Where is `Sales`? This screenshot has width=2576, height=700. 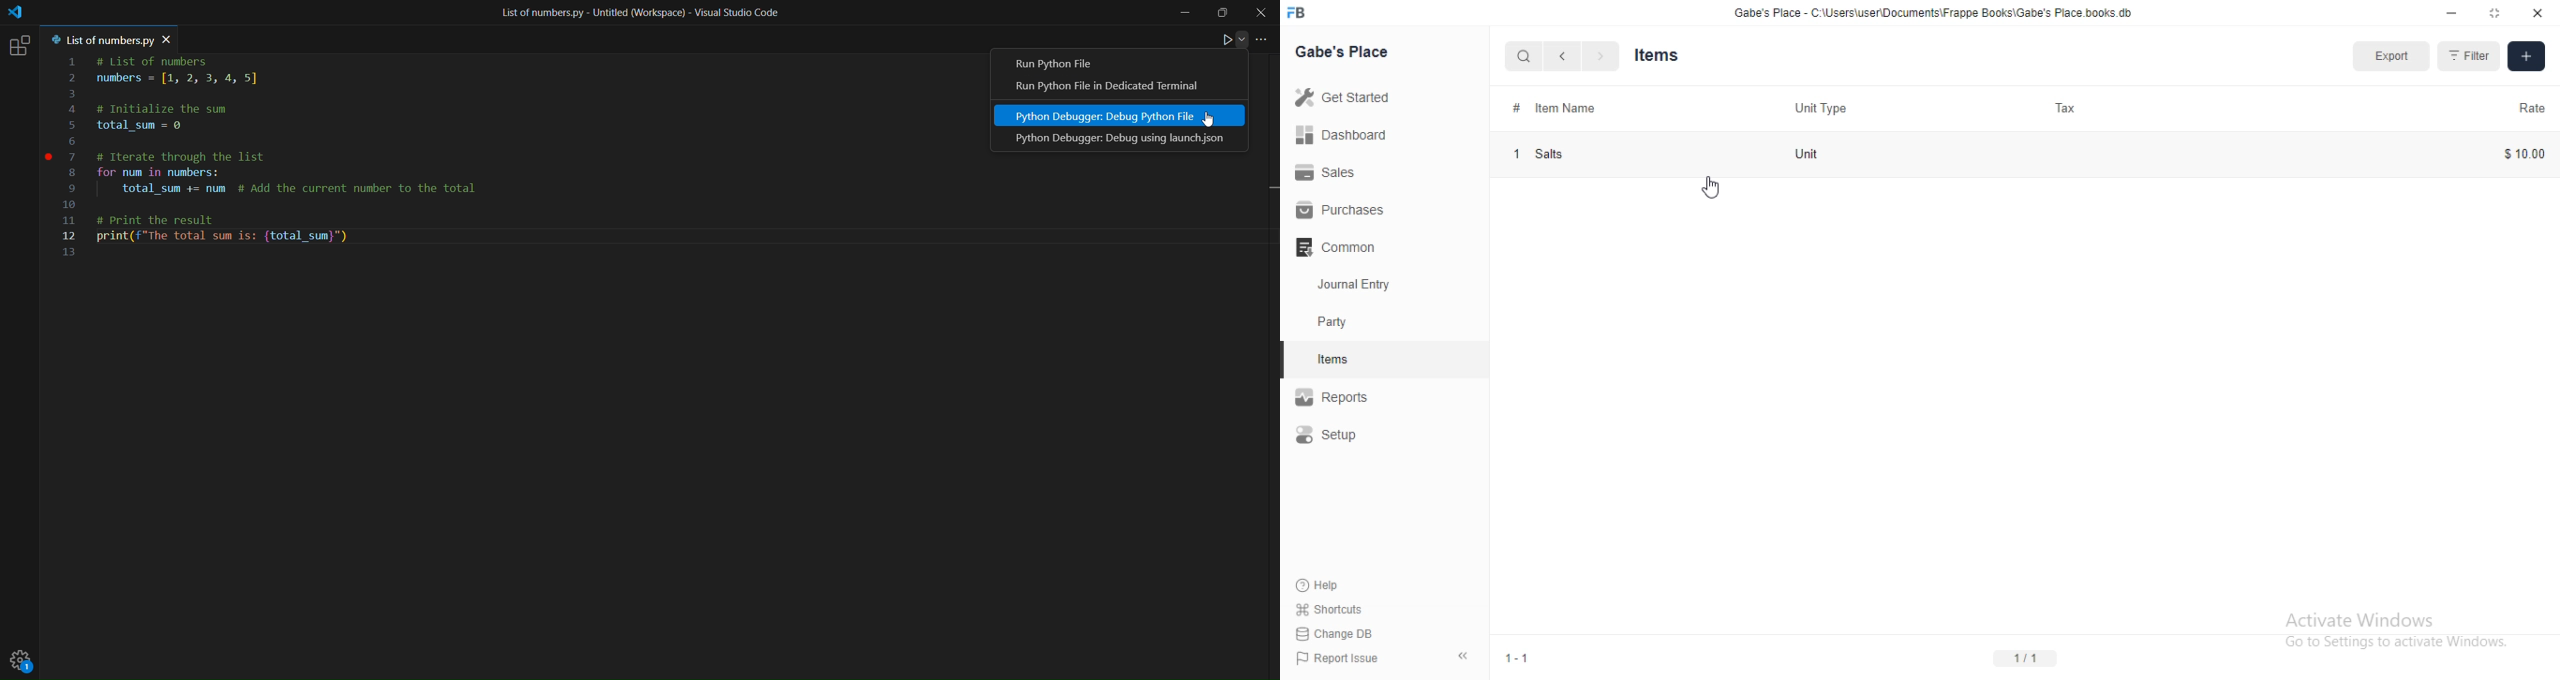 Sales is located at coordinates (1332, 171).